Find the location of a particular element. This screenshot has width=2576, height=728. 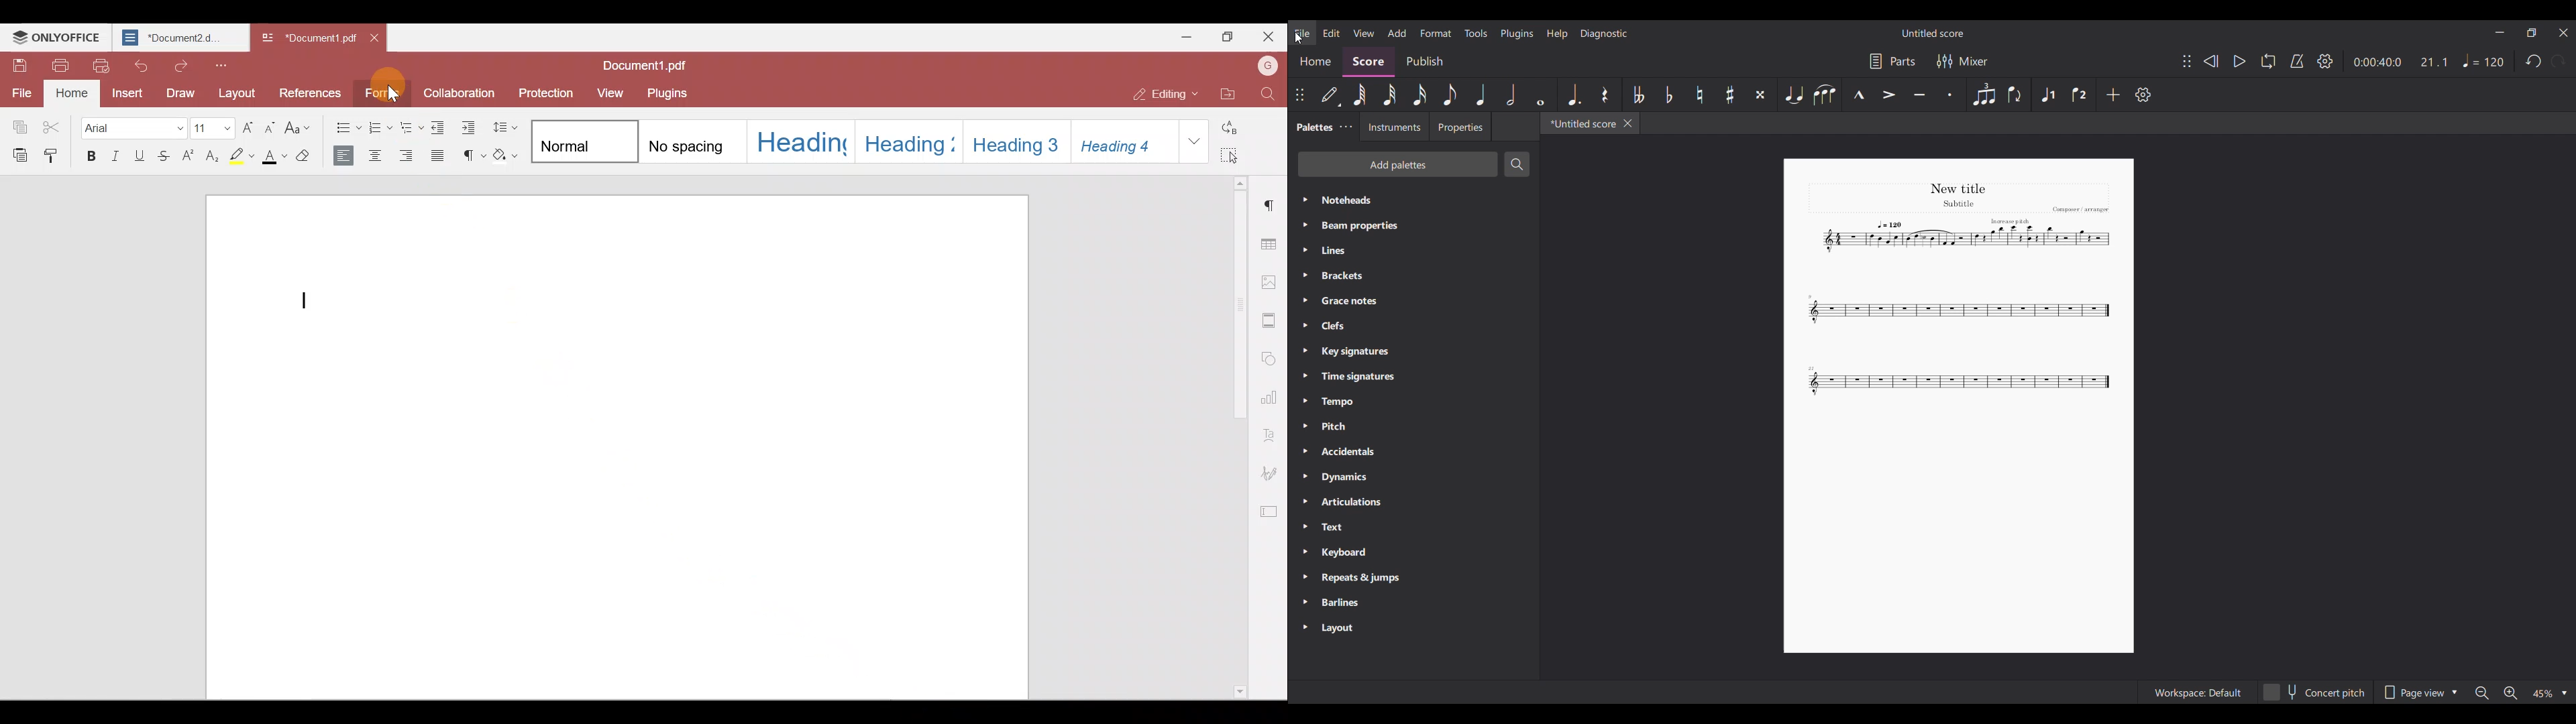

Grace notes is located at coordinates (1414, 301).